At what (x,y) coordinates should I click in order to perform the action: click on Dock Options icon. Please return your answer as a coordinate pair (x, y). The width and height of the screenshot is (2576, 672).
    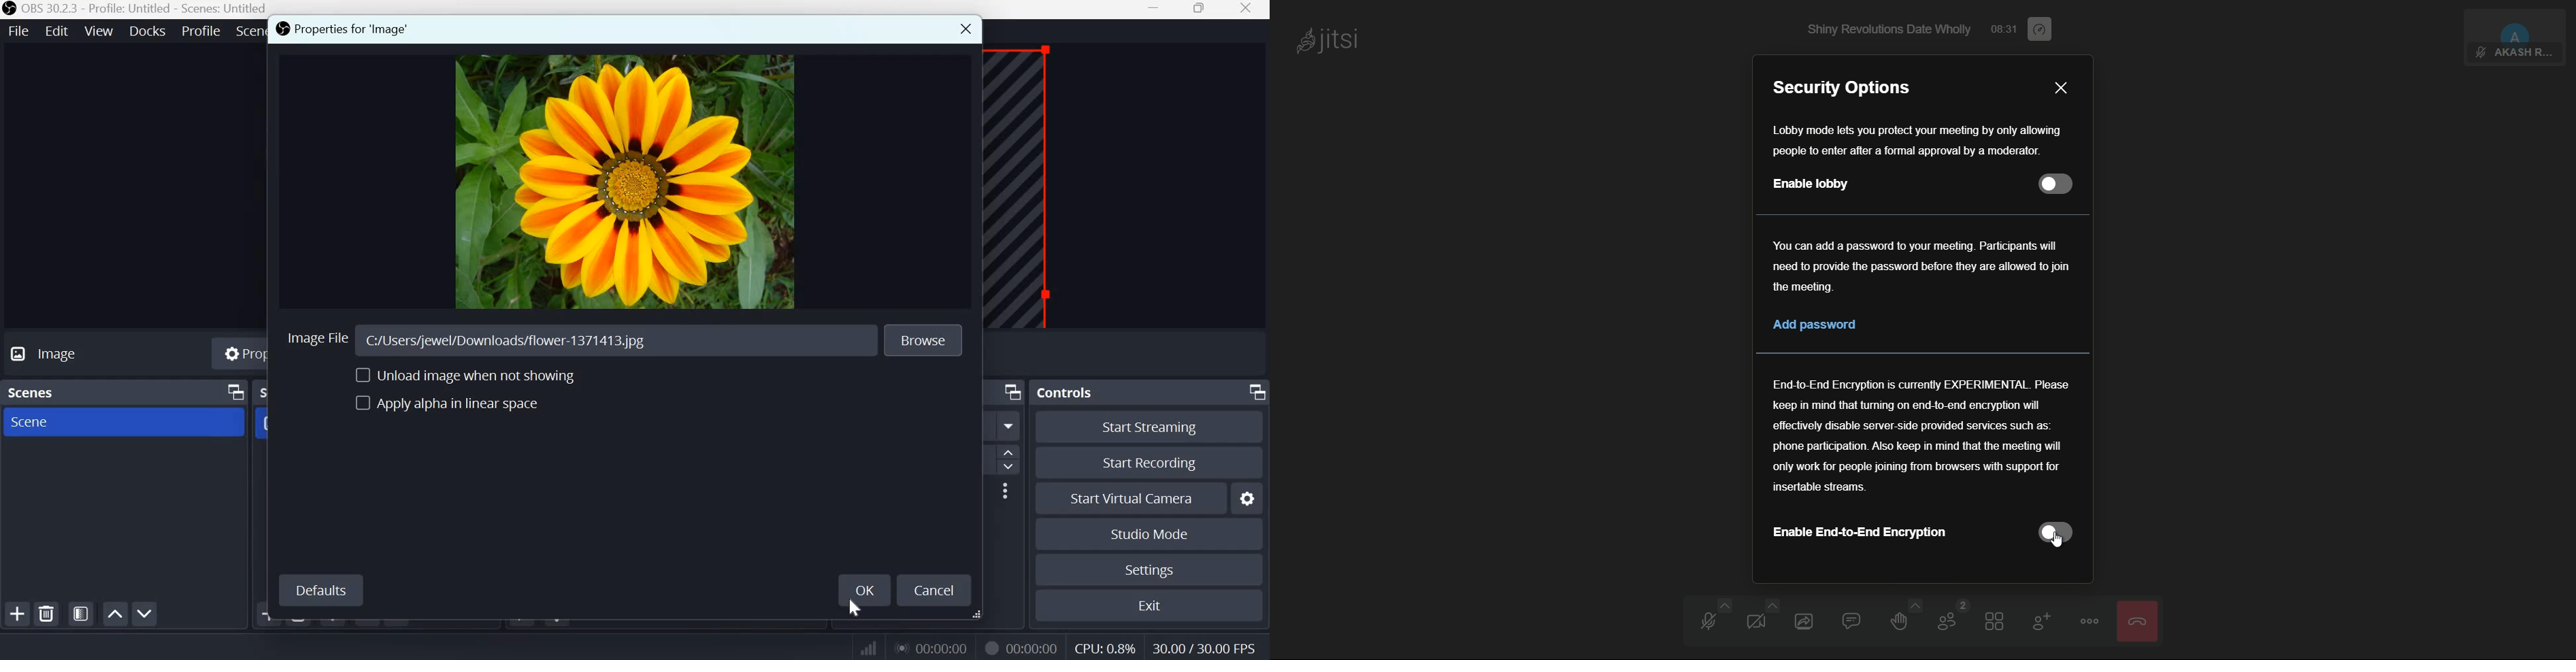
    Looking at the image, I should click on (1254, 393).